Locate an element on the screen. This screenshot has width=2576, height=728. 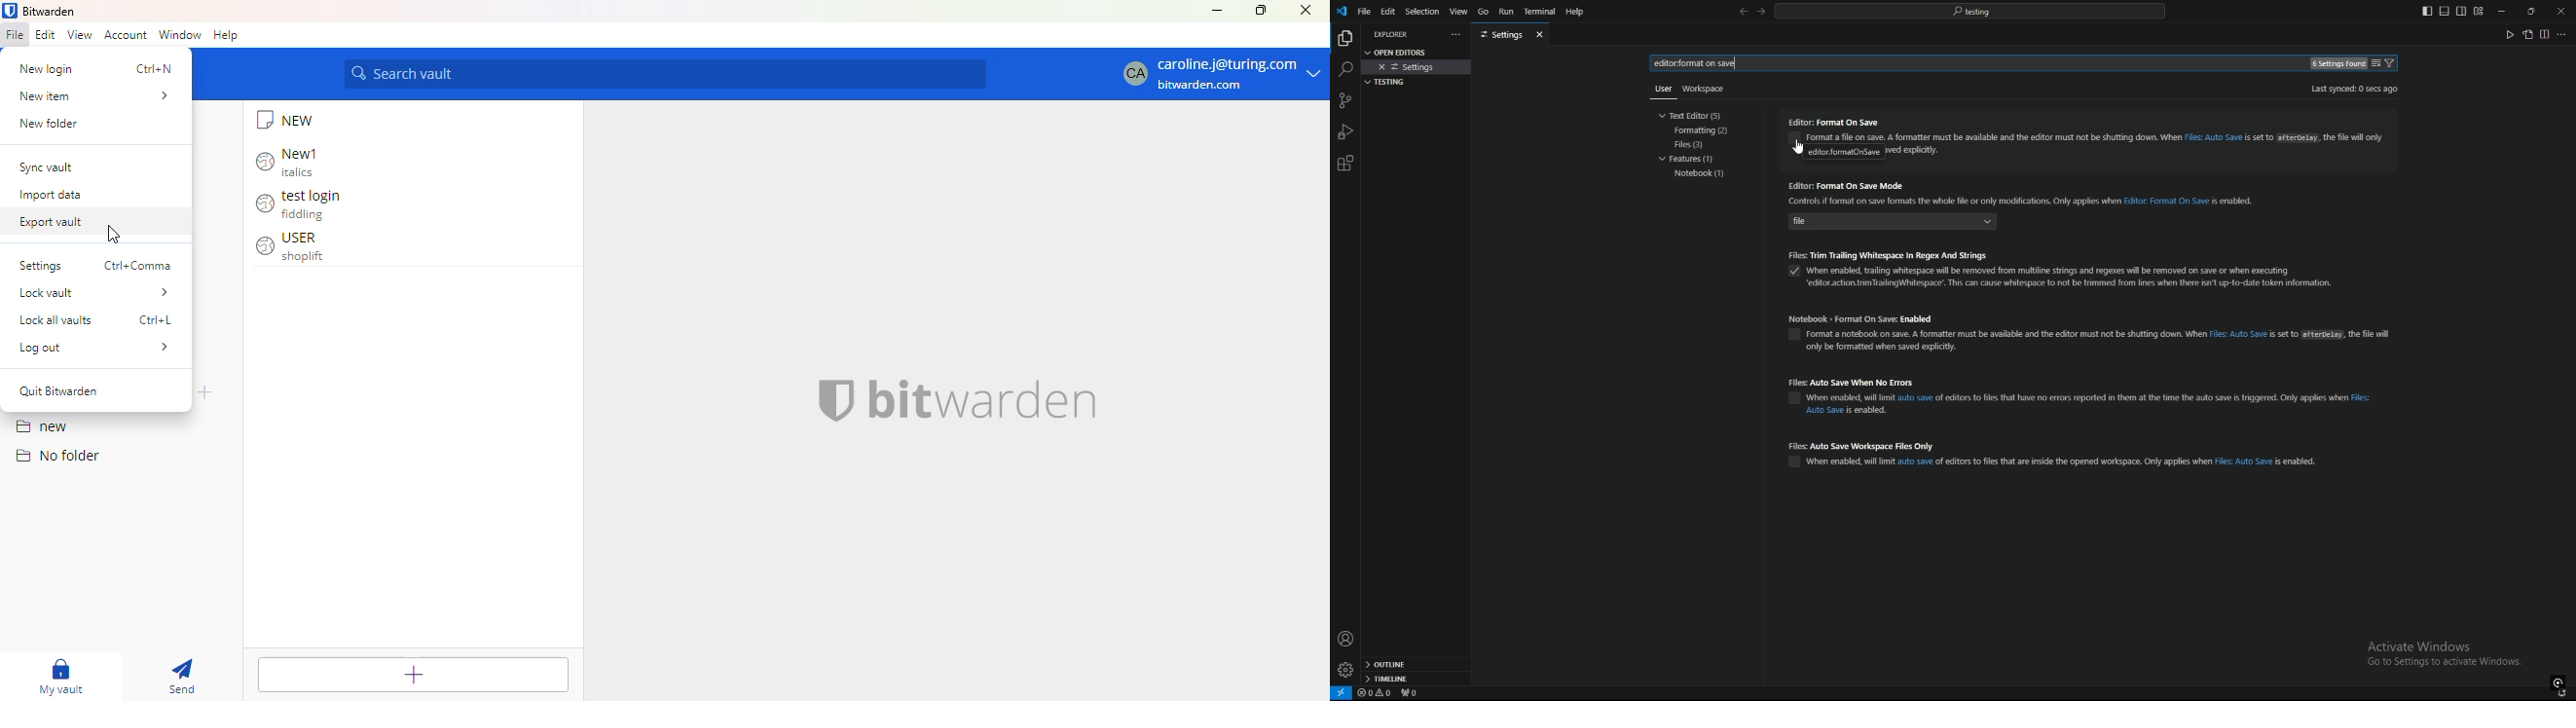
cursor is located at coordinates (114, 235).